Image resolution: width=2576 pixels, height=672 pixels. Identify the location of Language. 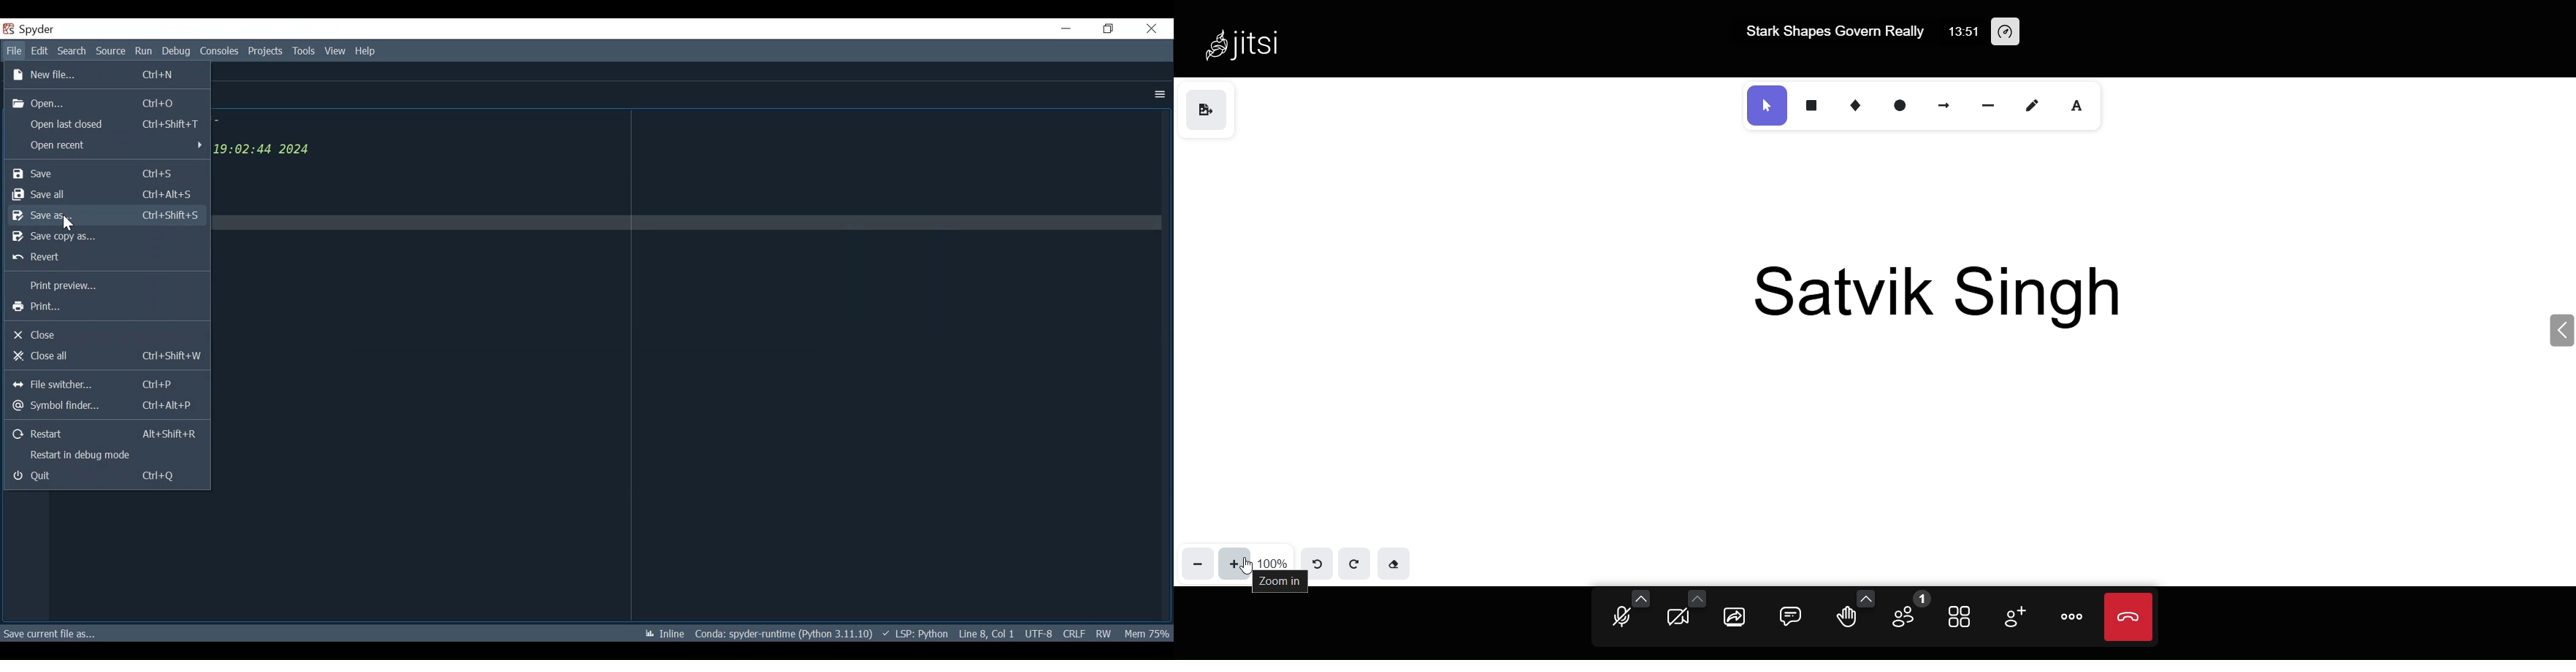
(912, 633).